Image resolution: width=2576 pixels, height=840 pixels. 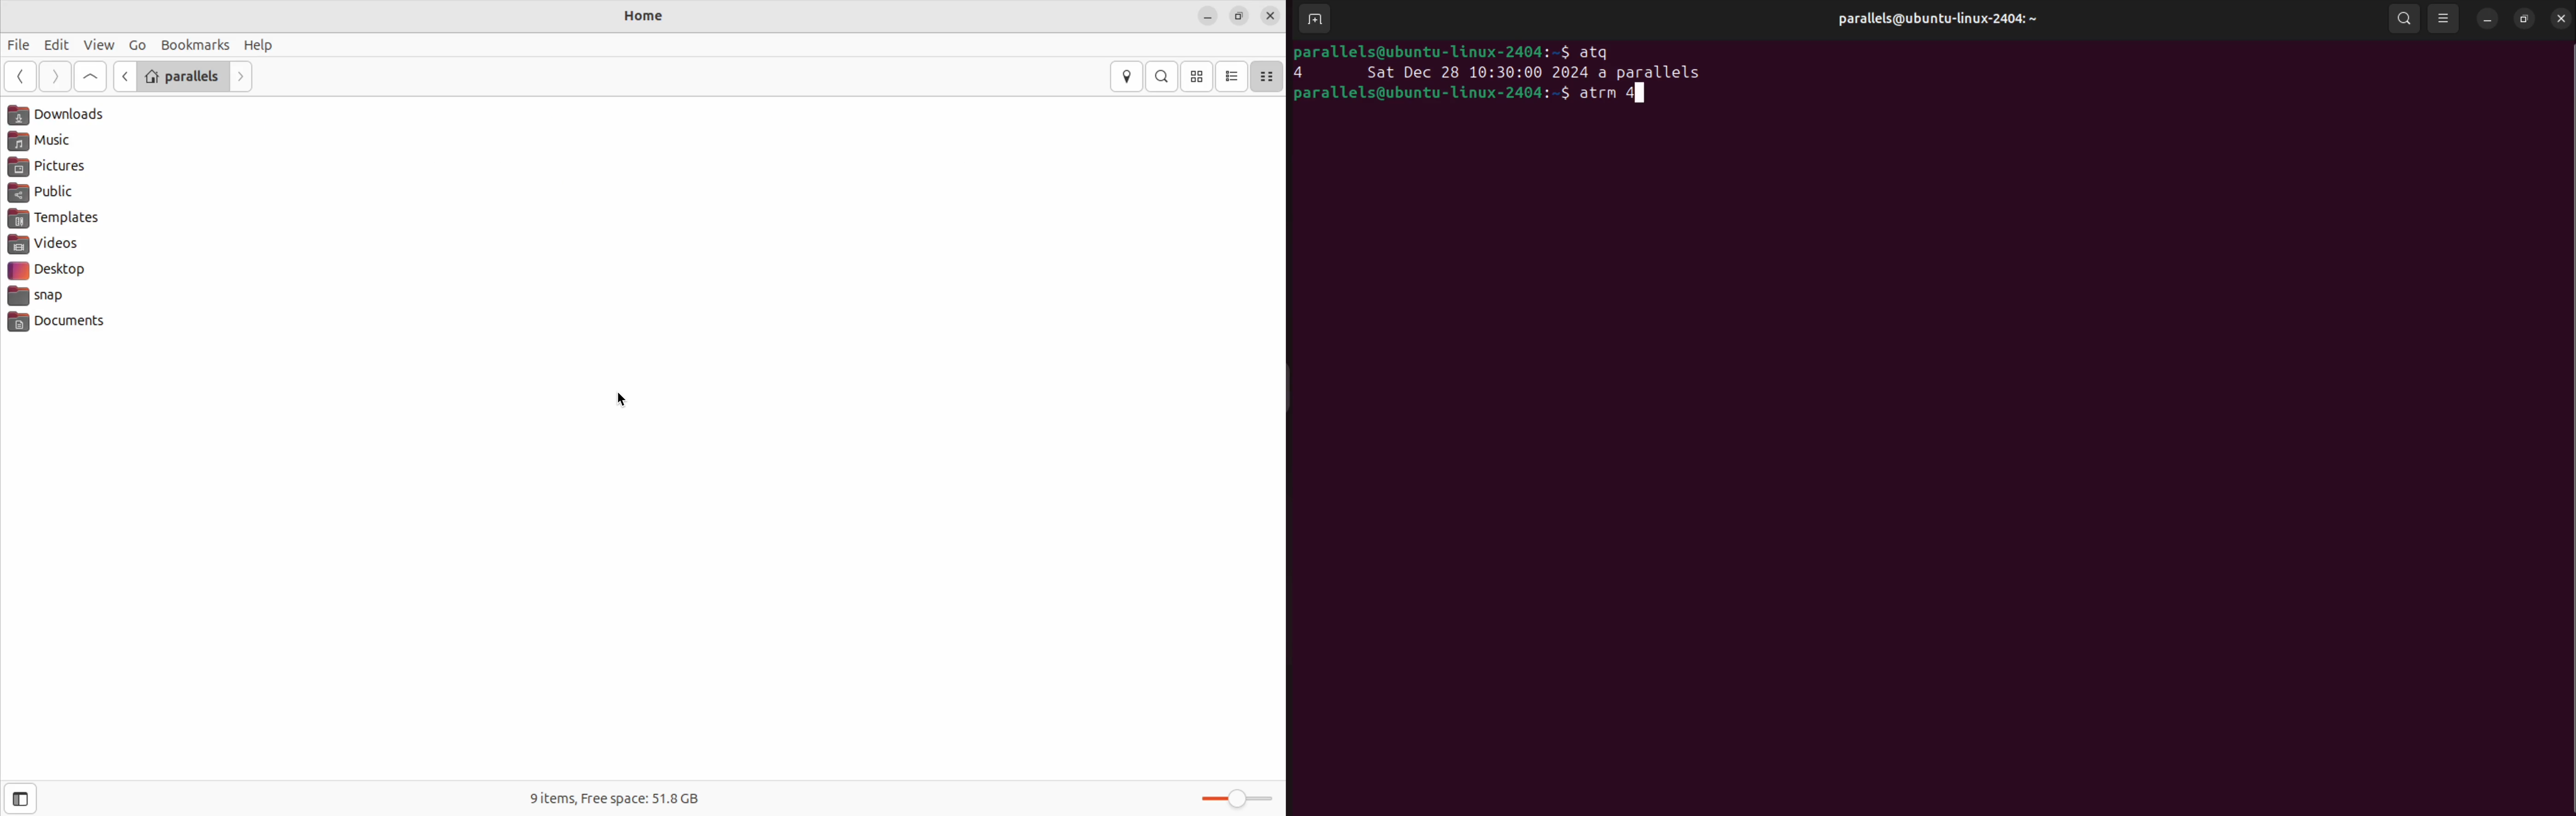 What do you see at coordinates (20, 77) in the screenshot?
I see `go previous` at bounding box center [20, 77].